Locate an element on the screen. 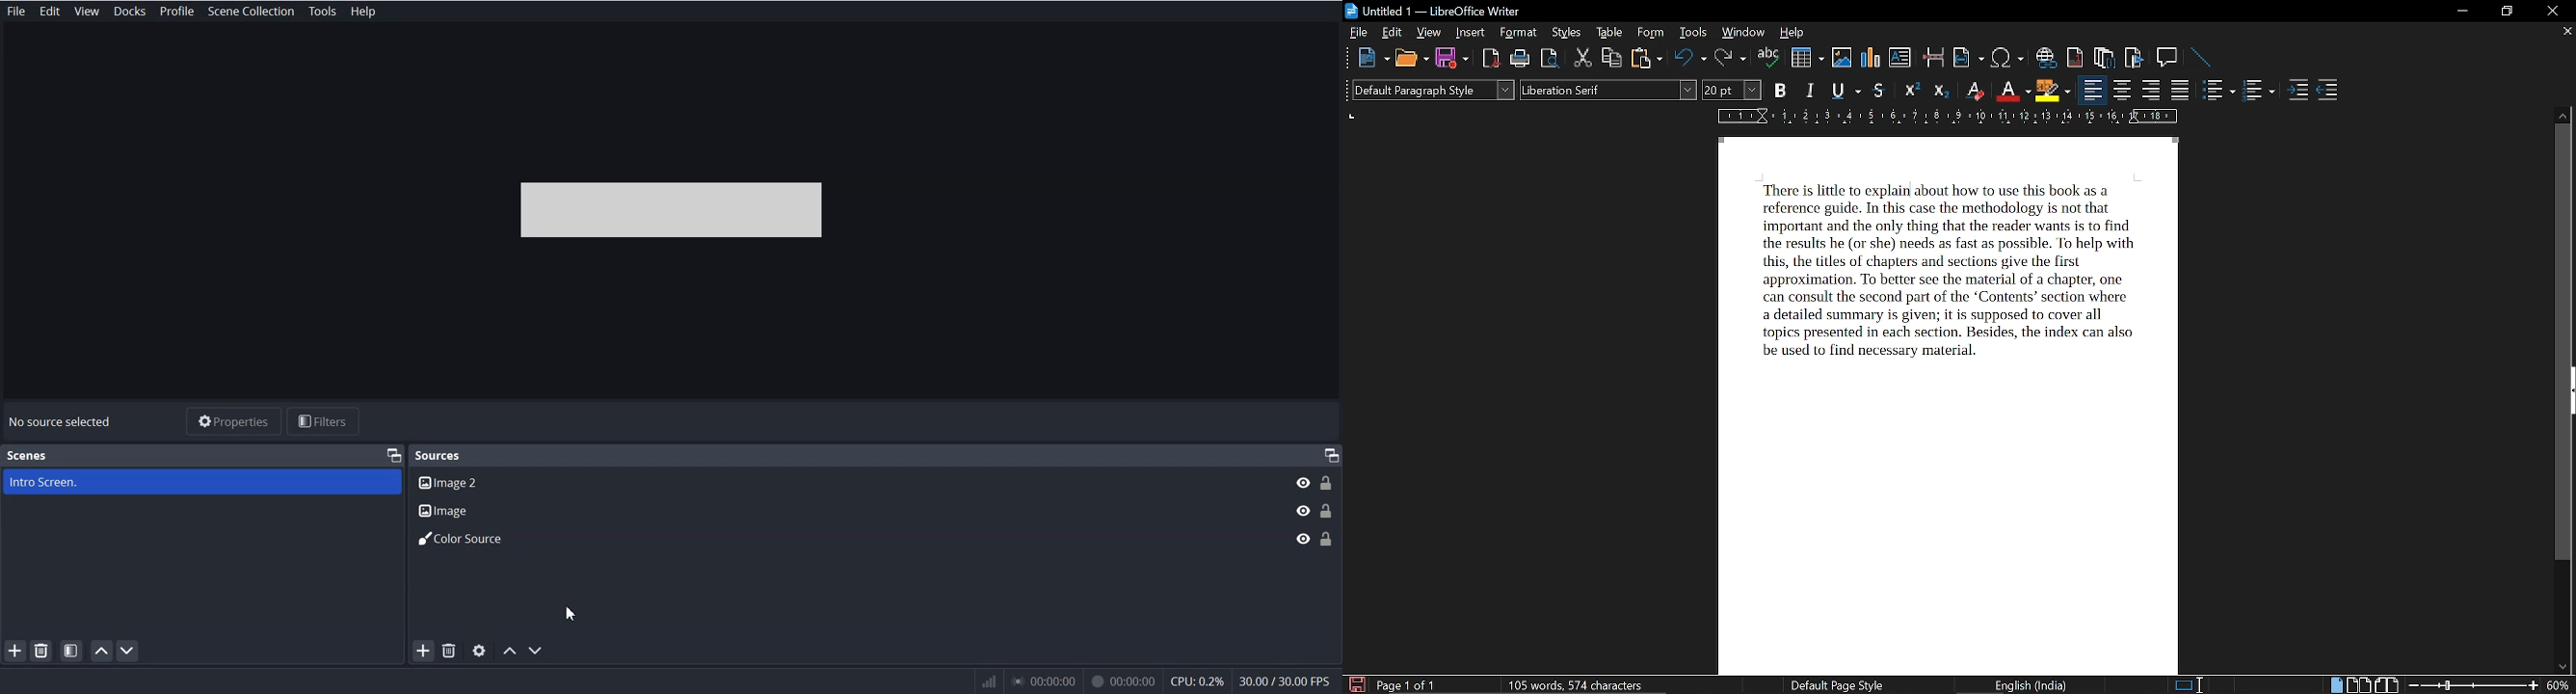 The image size is (2576, 700). network is located at coordinates (987, 681).